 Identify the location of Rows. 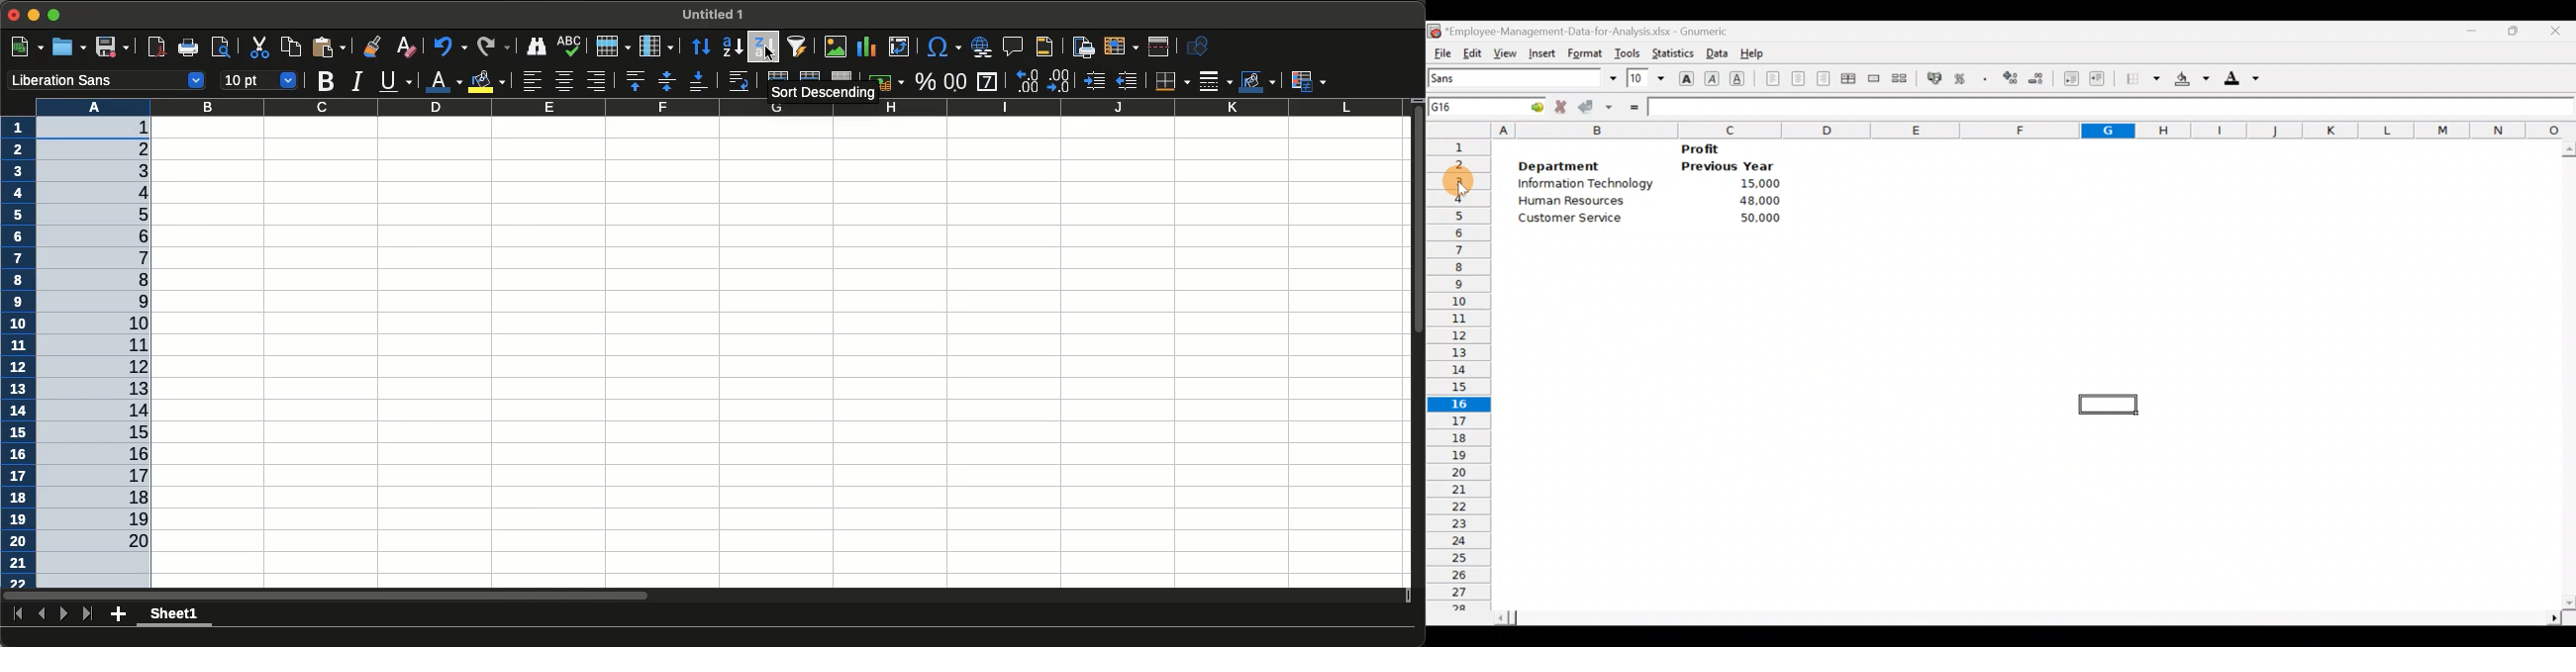
(1458, 379).